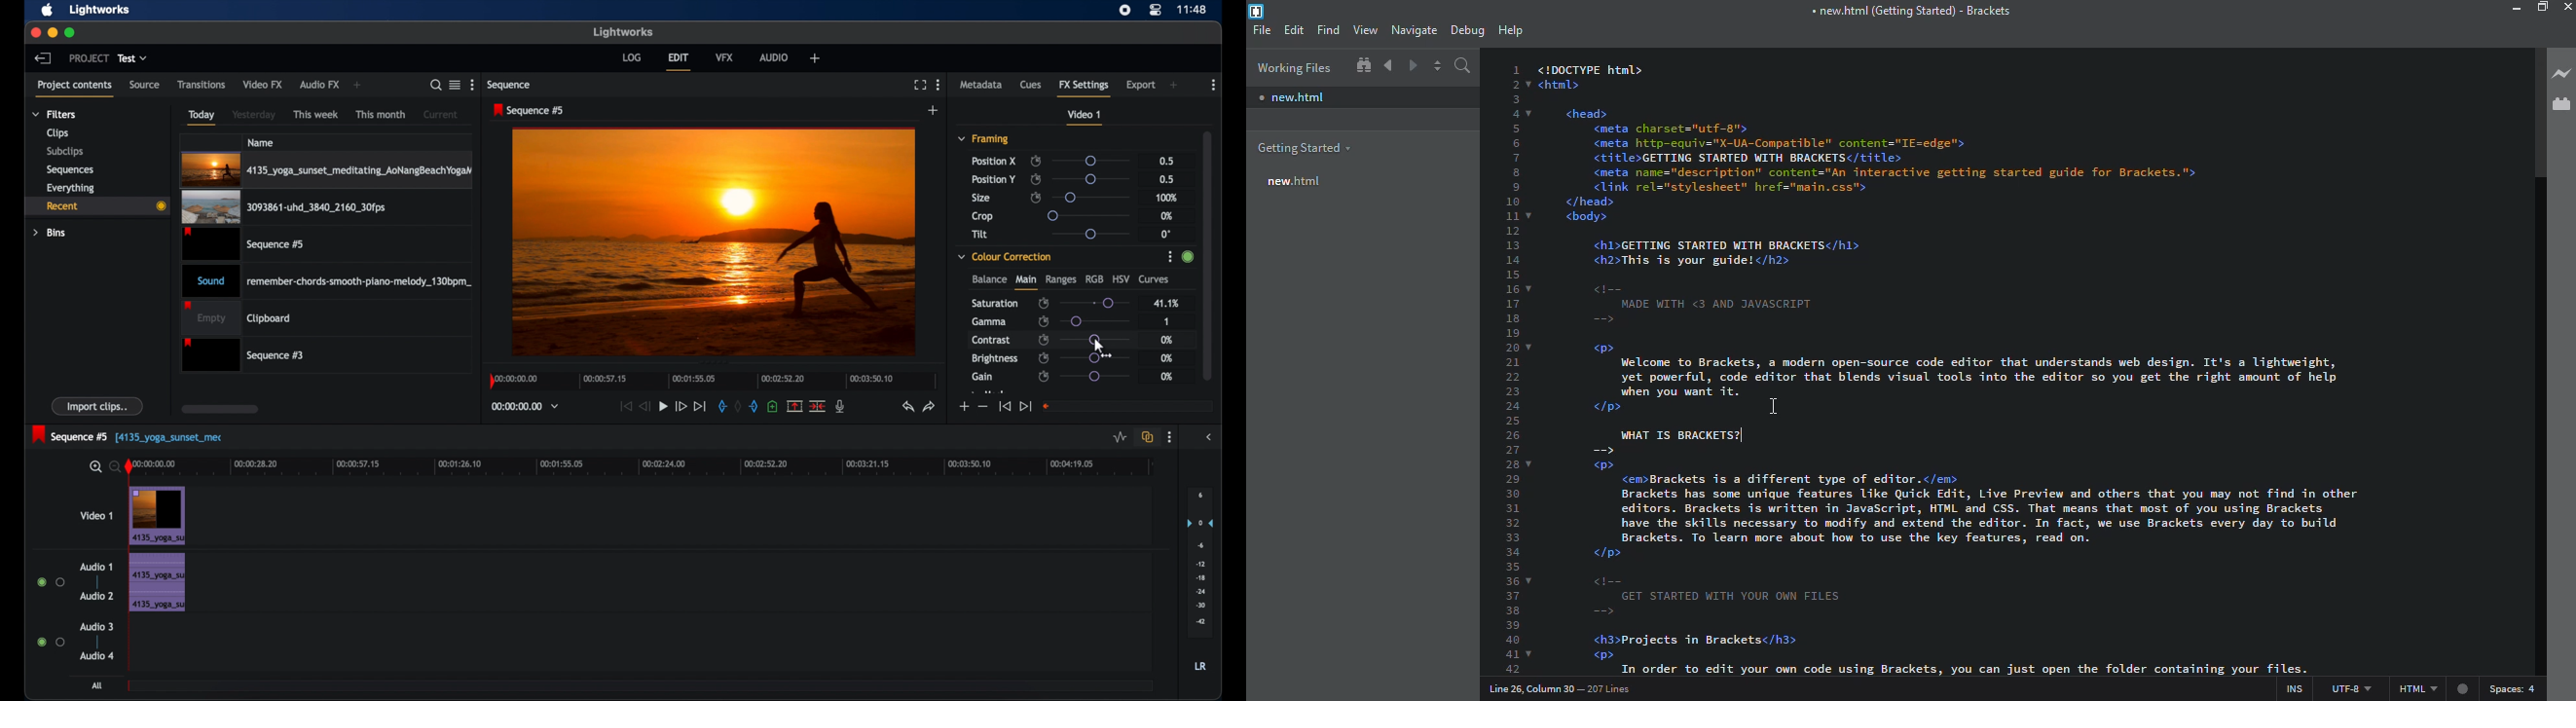 This screenshot has width=2576, height=728. Describe the element at coordinates (283, 208) in the screenshot. I see `video clip` at that location.